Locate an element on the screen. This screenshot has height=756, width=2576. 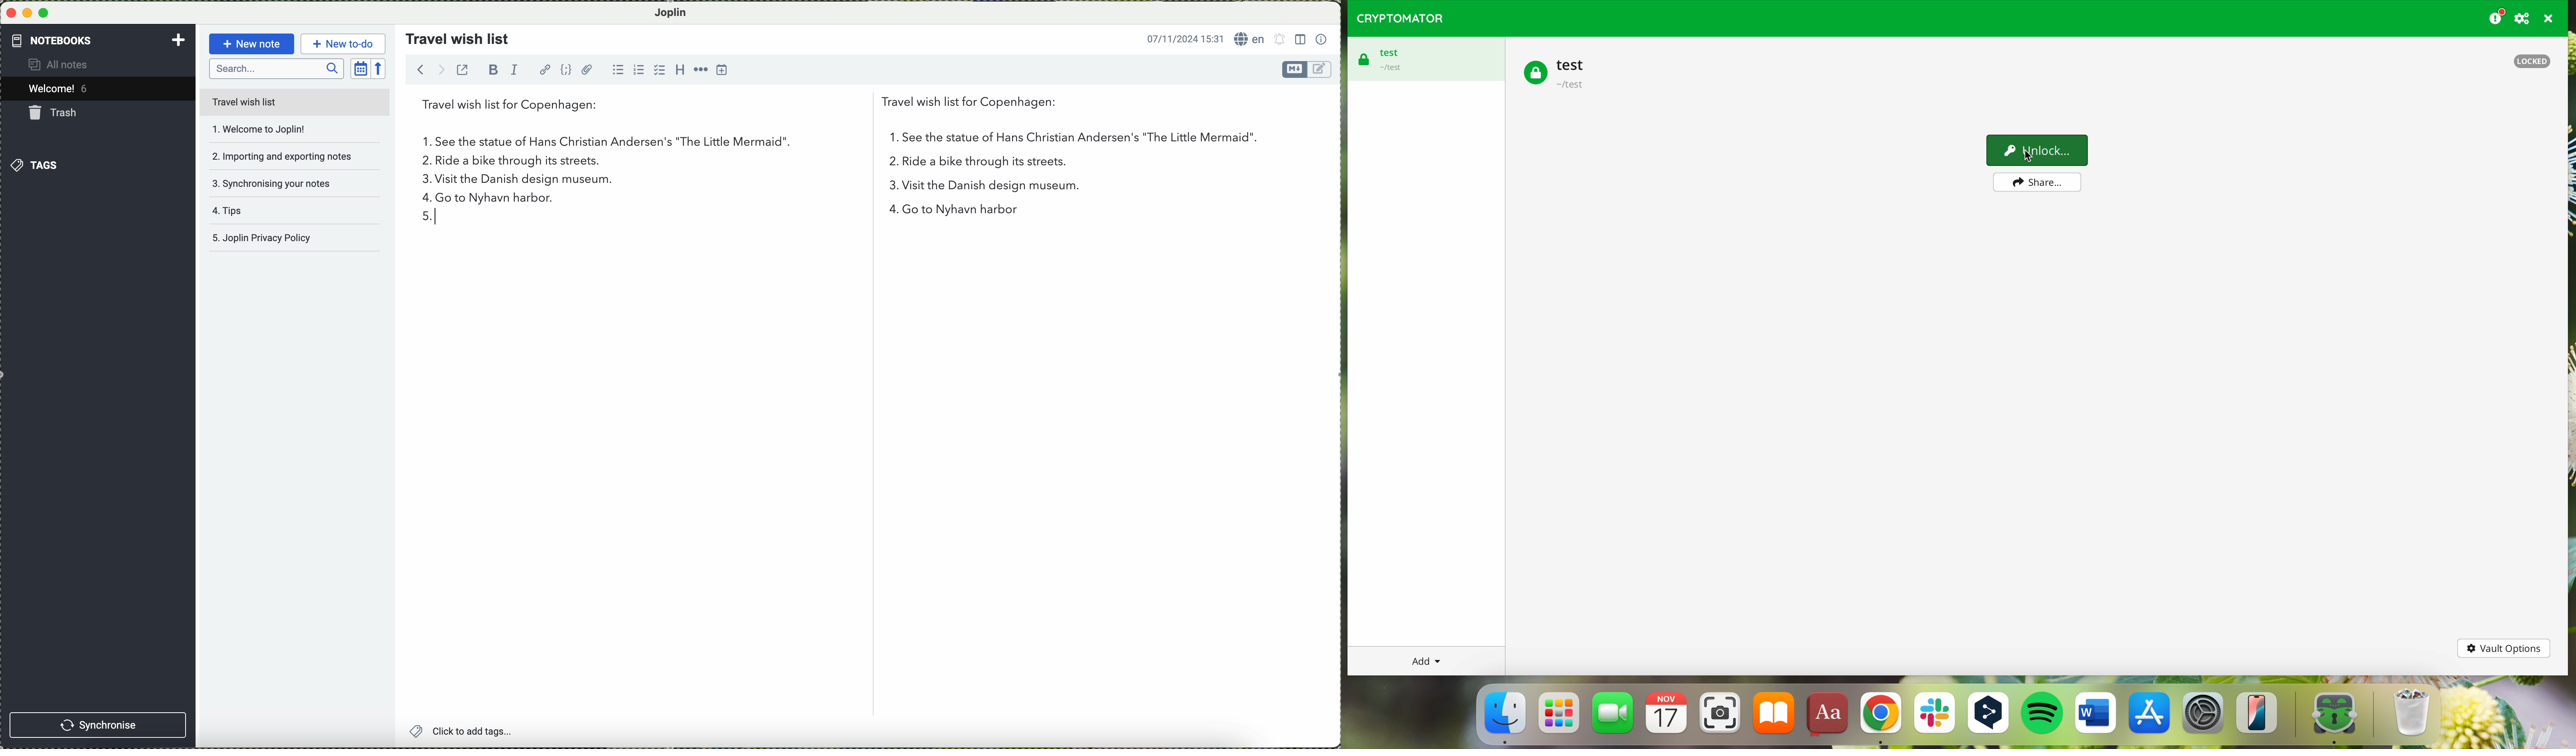
insert time is located at coordinates (723, 71).